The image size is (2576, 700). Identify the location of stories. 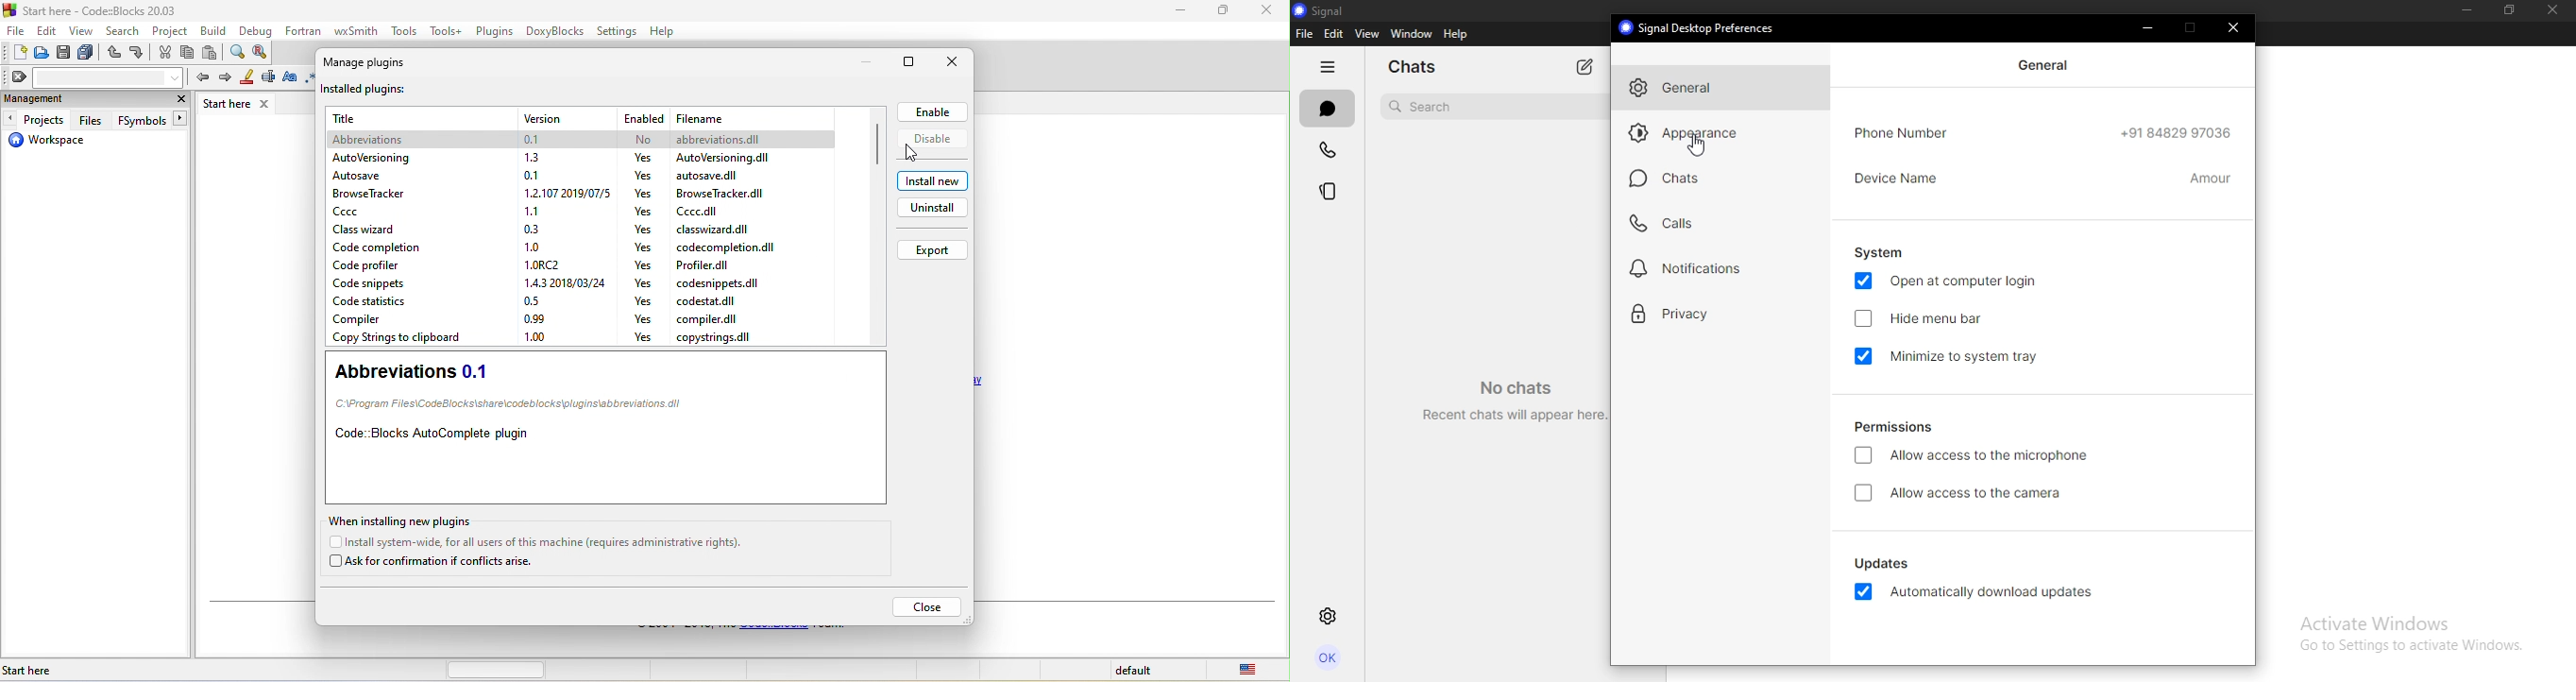
(1328, 190).